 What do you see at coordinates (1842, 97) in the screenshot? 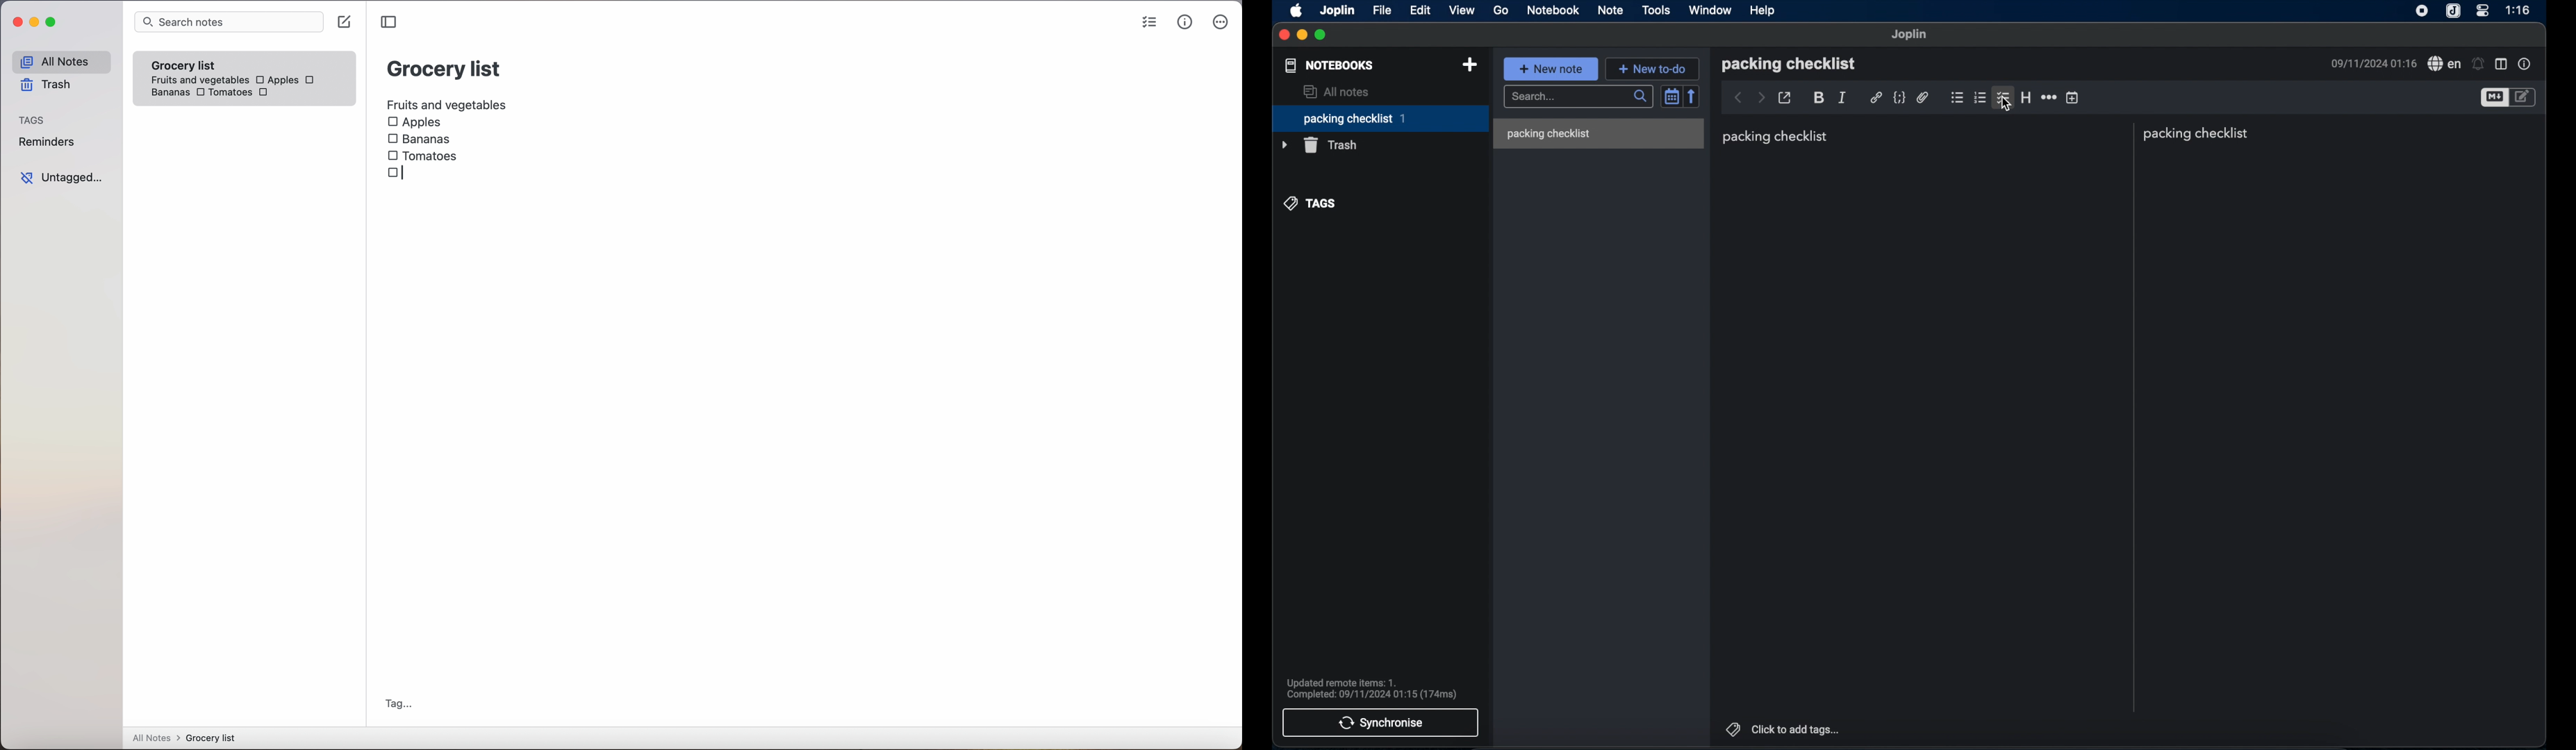
I see `italic` at bounding box center [1842, 97].